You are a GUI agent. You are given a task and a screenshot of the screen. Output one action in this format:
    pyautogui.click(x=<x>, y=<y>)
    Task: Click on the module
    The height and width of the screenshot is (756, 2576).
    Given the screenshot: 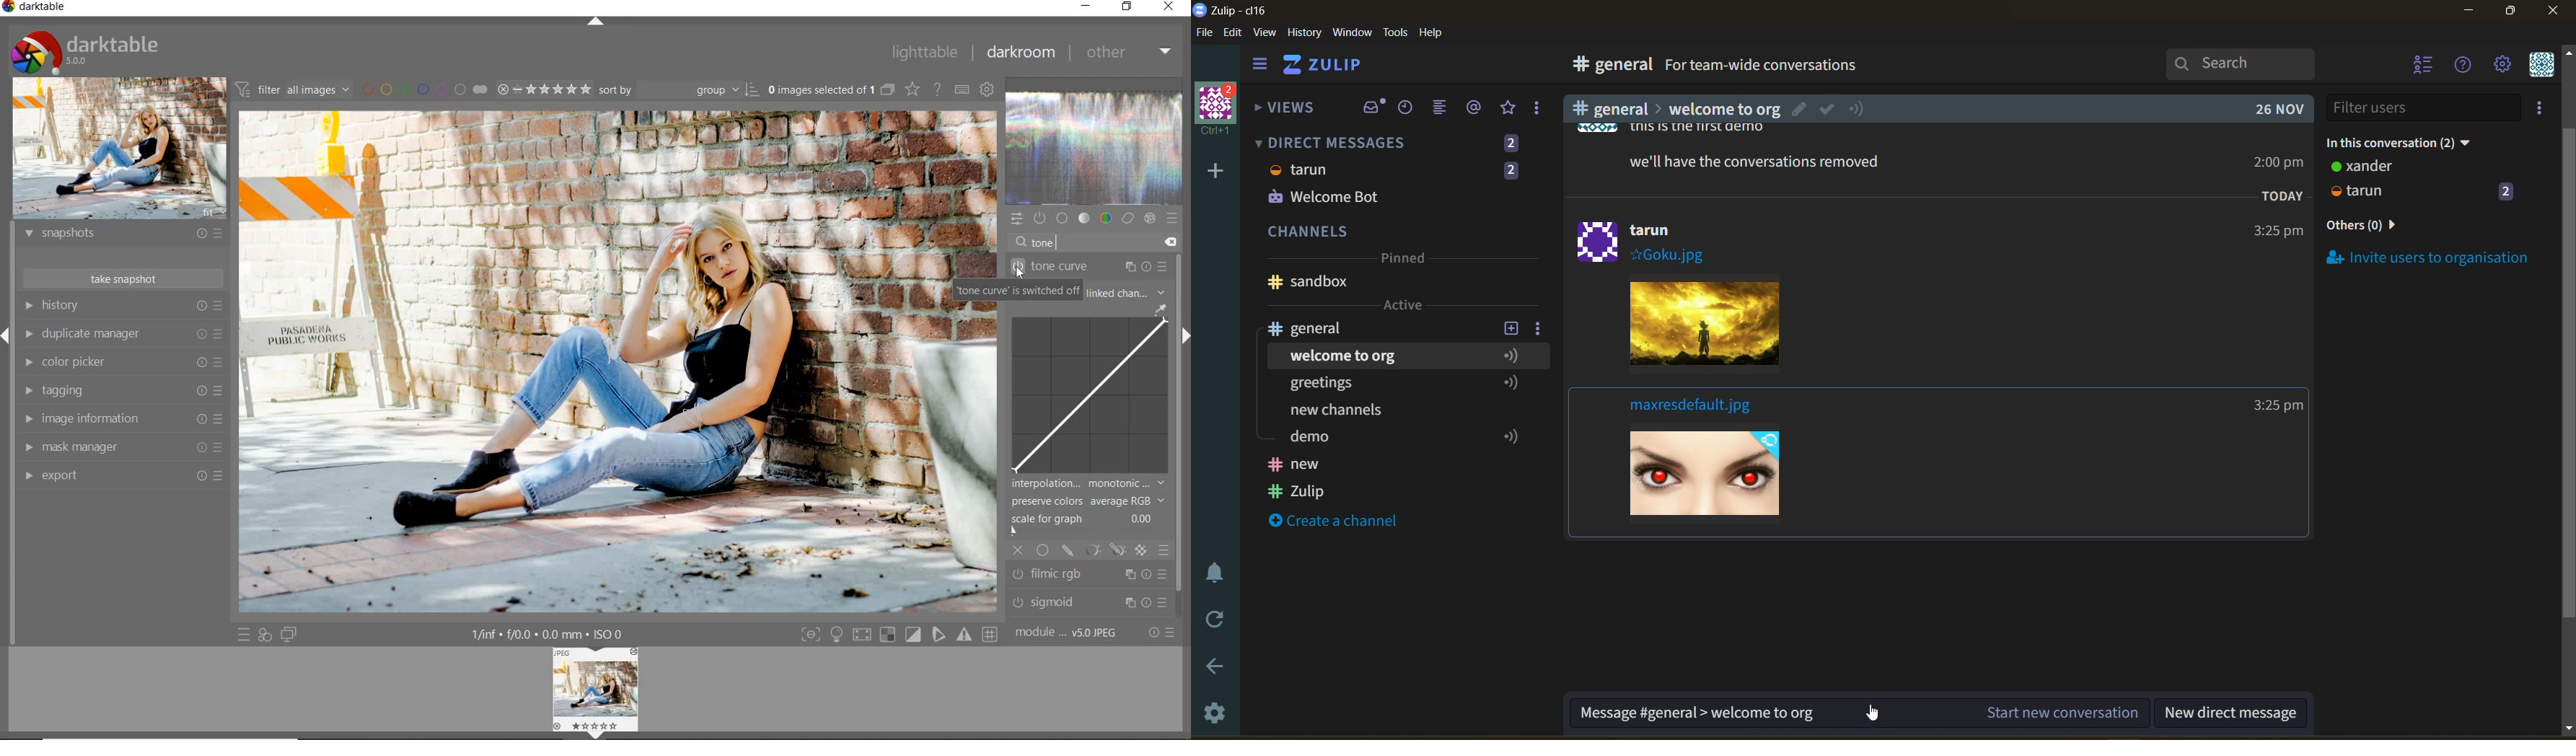 What is the action you would take?
    pyautogui.click(x=1066, y=633)
    